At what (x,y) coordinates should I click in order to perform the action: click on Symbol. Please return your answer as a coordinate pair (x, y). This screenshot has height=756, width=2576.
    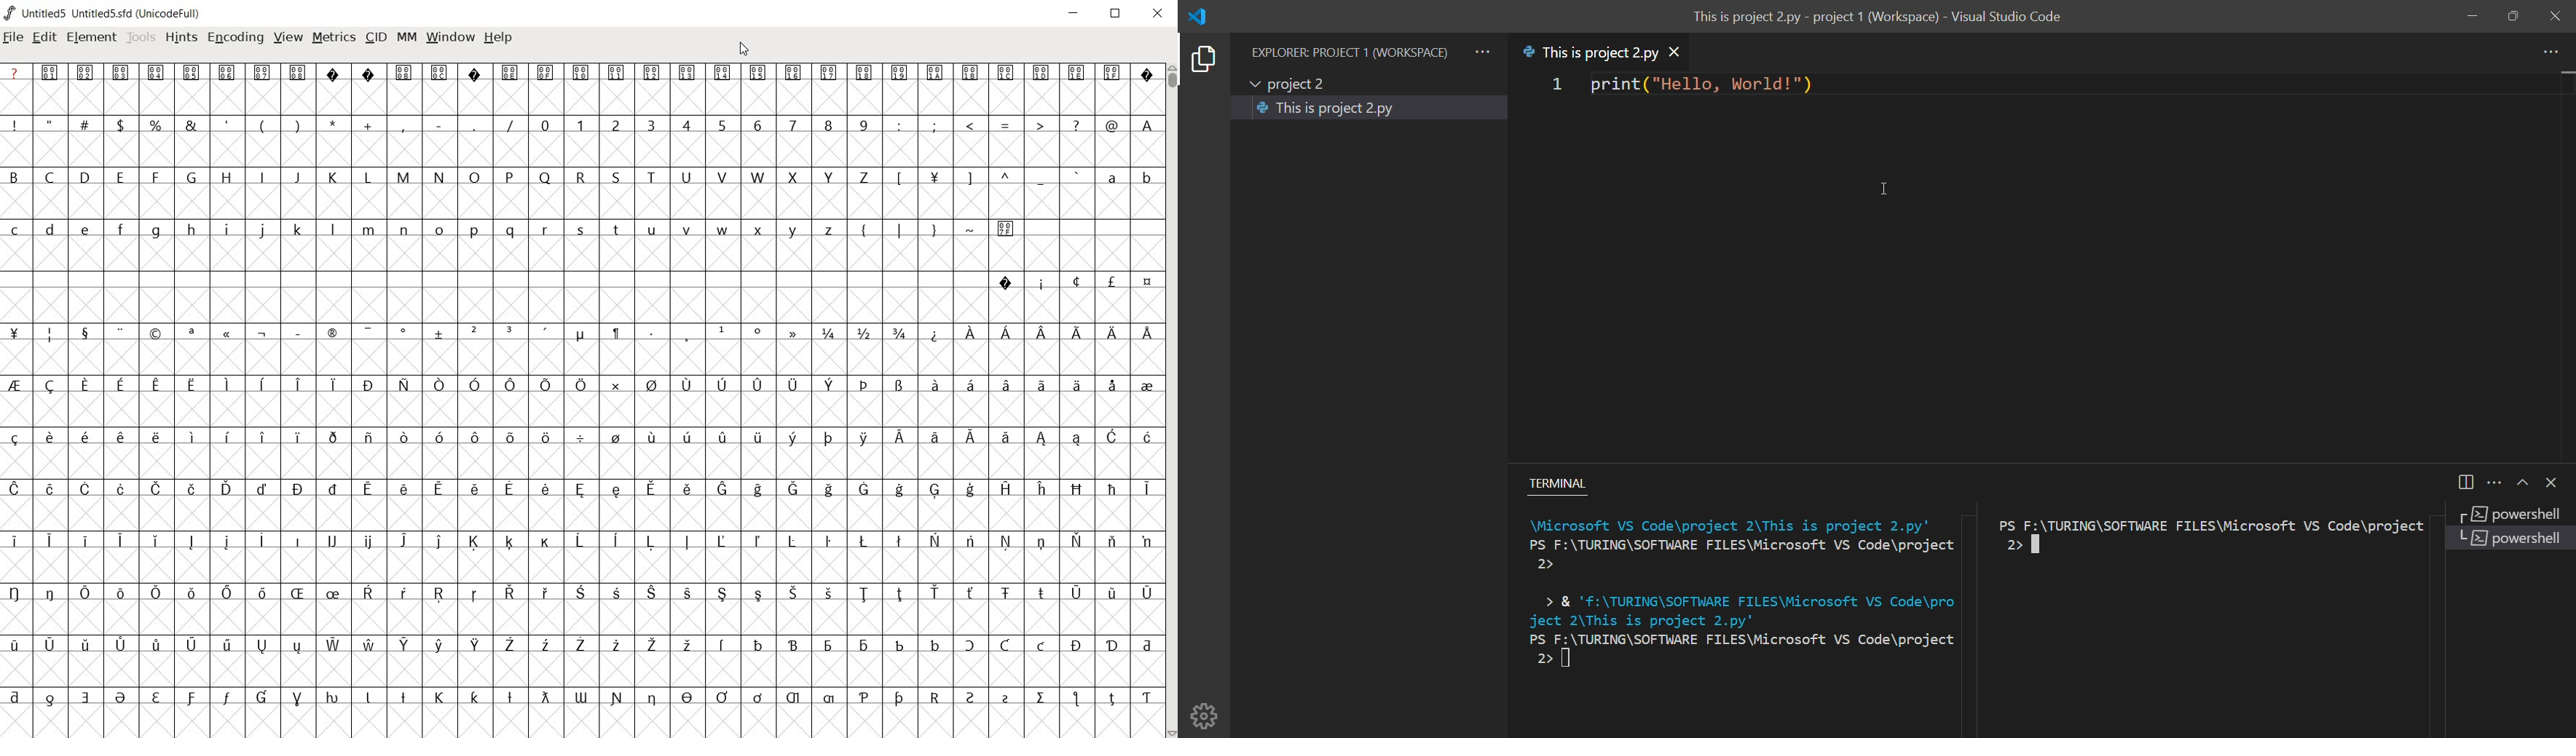
    Looking at the image, I should click on (509, 386).